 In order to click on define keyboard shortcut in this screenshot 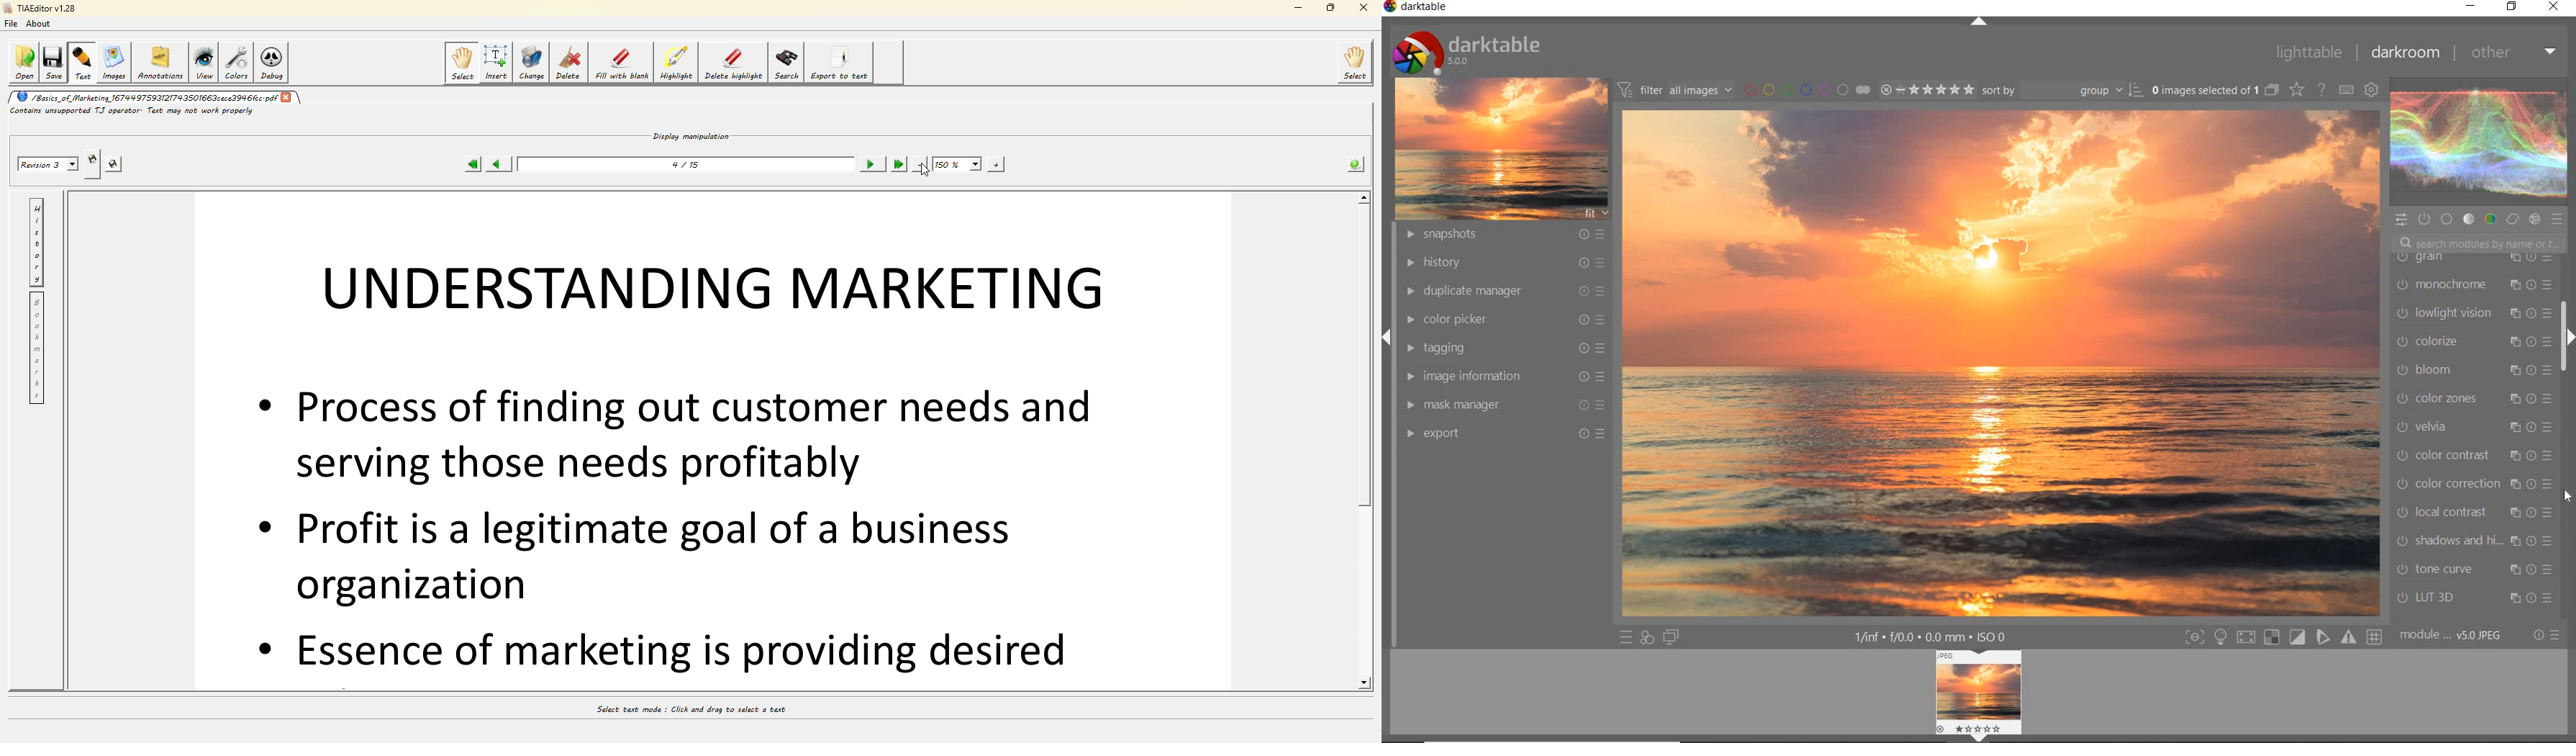, I will do `click(2345, 89)`.